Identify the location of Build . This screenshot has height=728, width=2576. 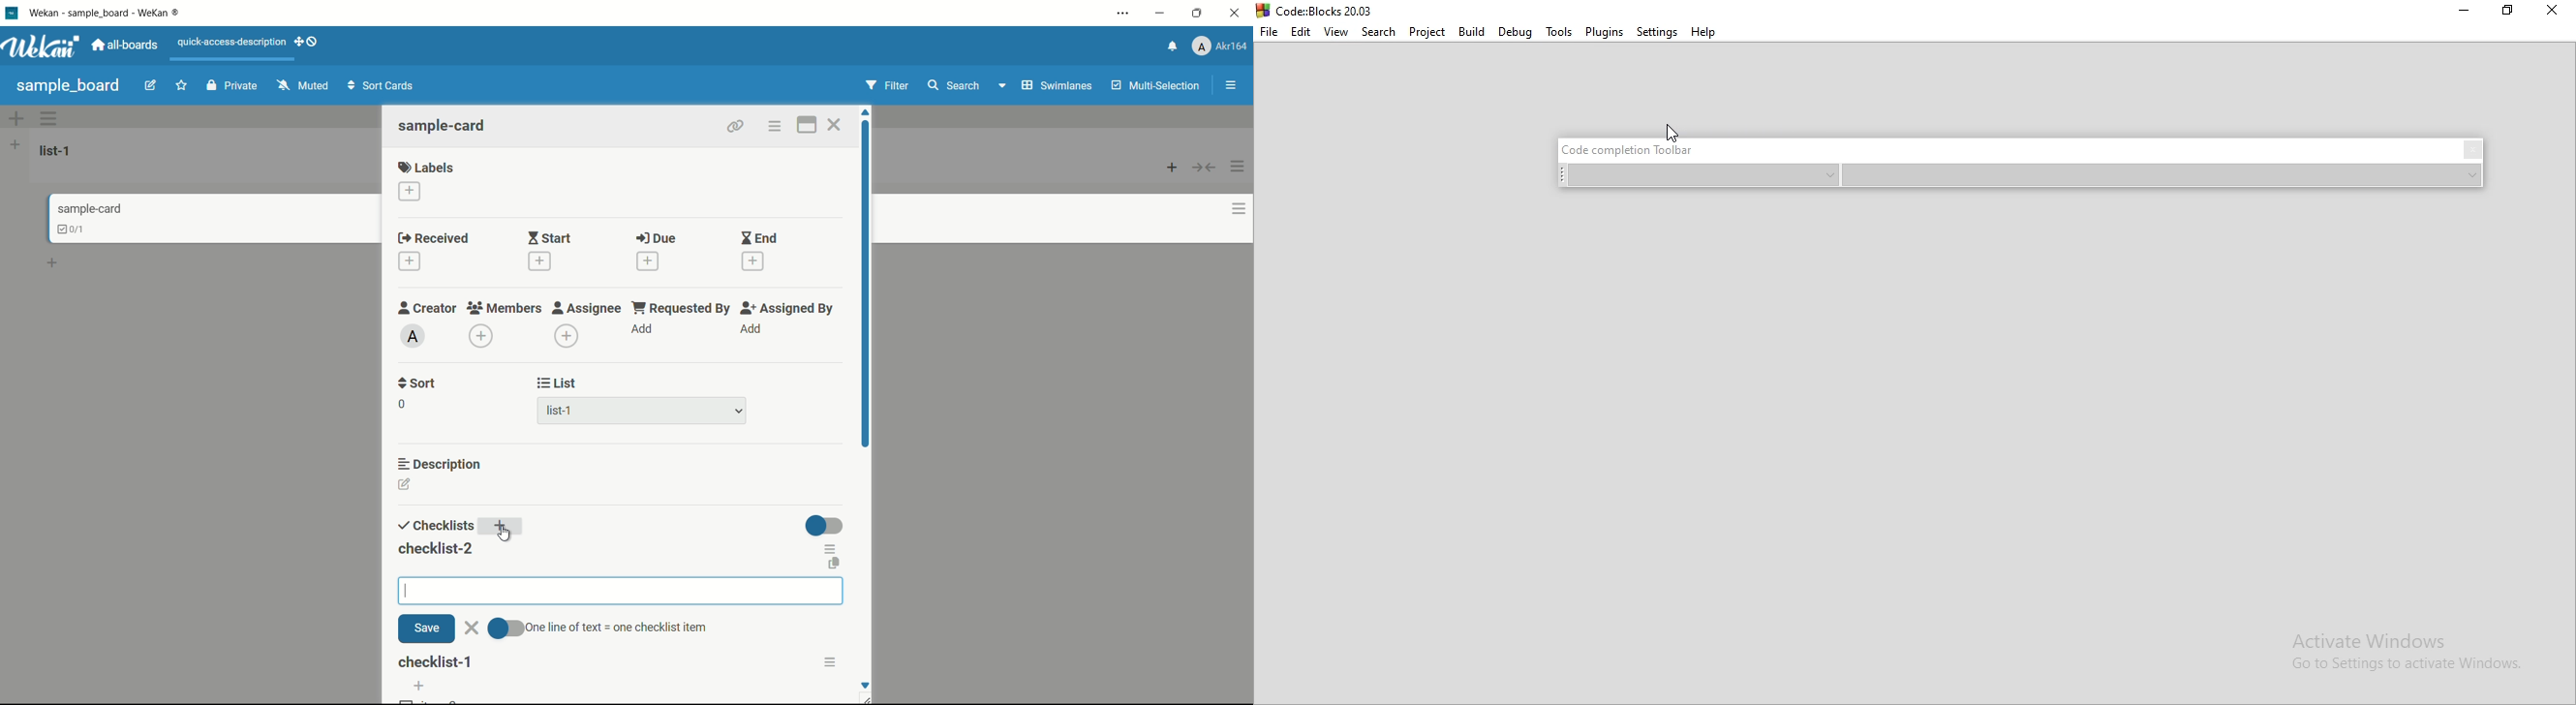
(1469, 32).